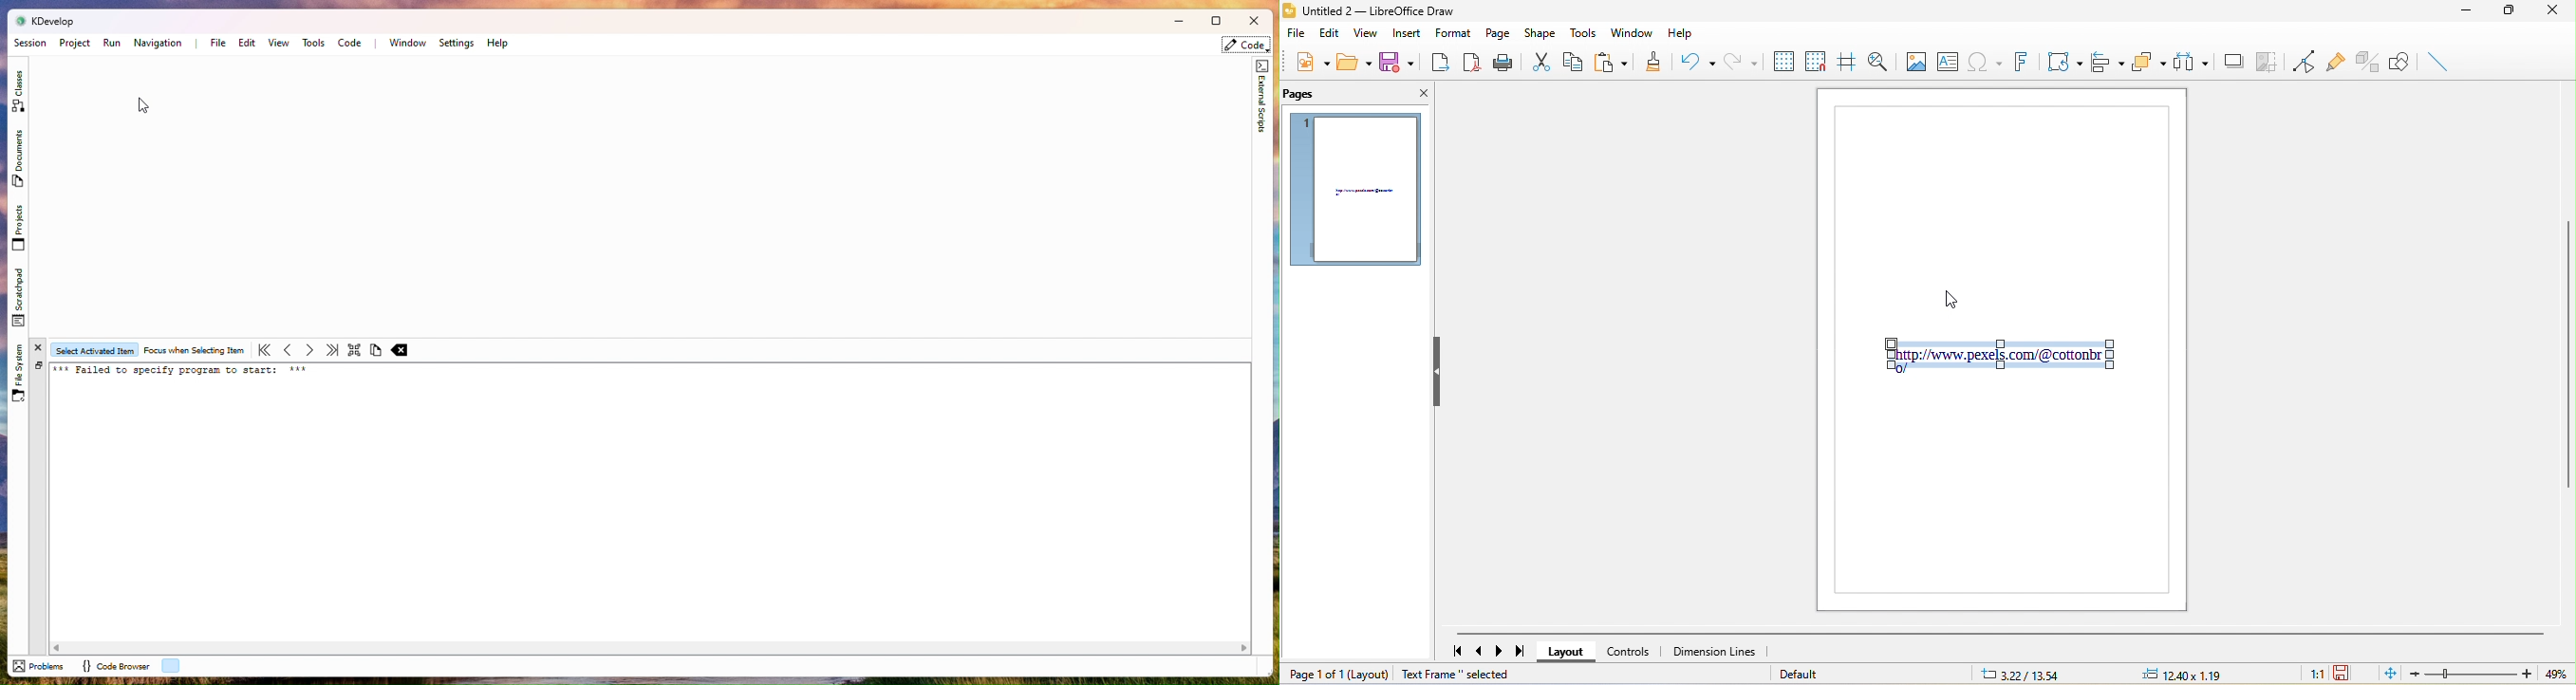 This screenshot has width=2576, height=700. What do you see at coordinates (1816, 61) in the screenshot?
I see `snap to grid` at bounding box center [1816, 61].